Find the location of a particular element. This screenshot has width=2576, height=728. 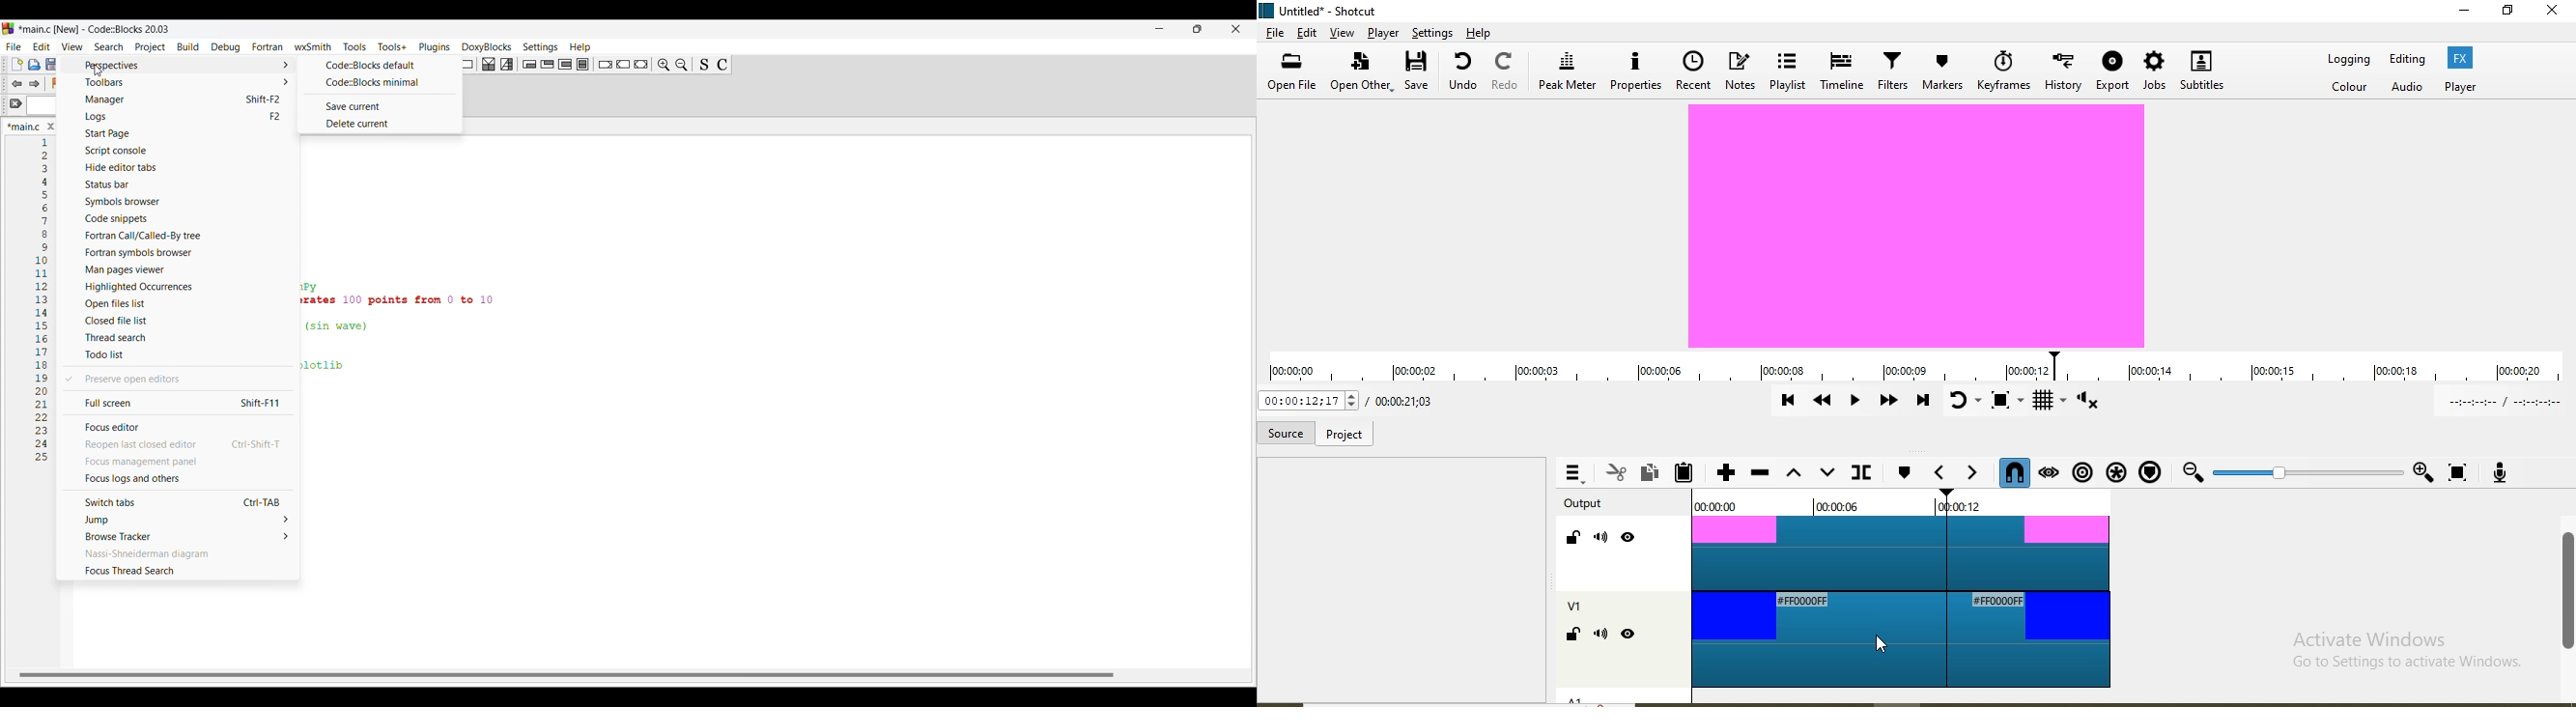

open other  is located at coordinates (1360, 74).